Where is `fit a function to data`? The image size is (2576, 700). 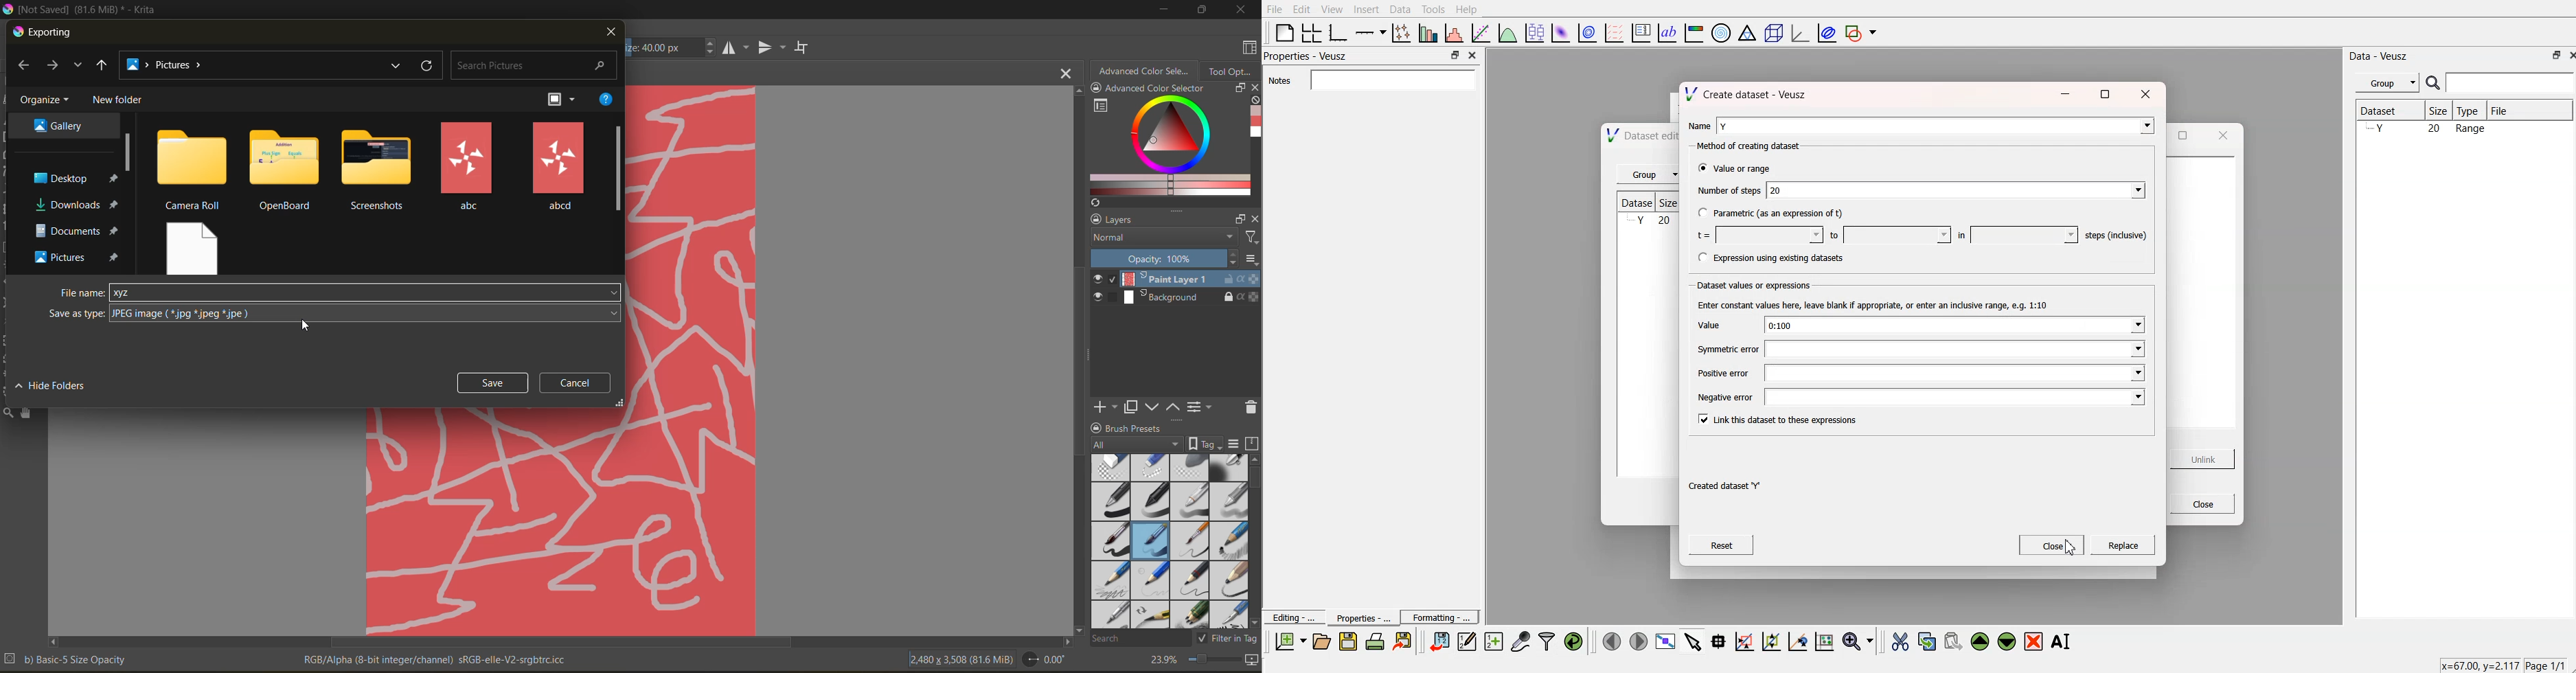
fit a function to data is located at coordinates (1481, 32).